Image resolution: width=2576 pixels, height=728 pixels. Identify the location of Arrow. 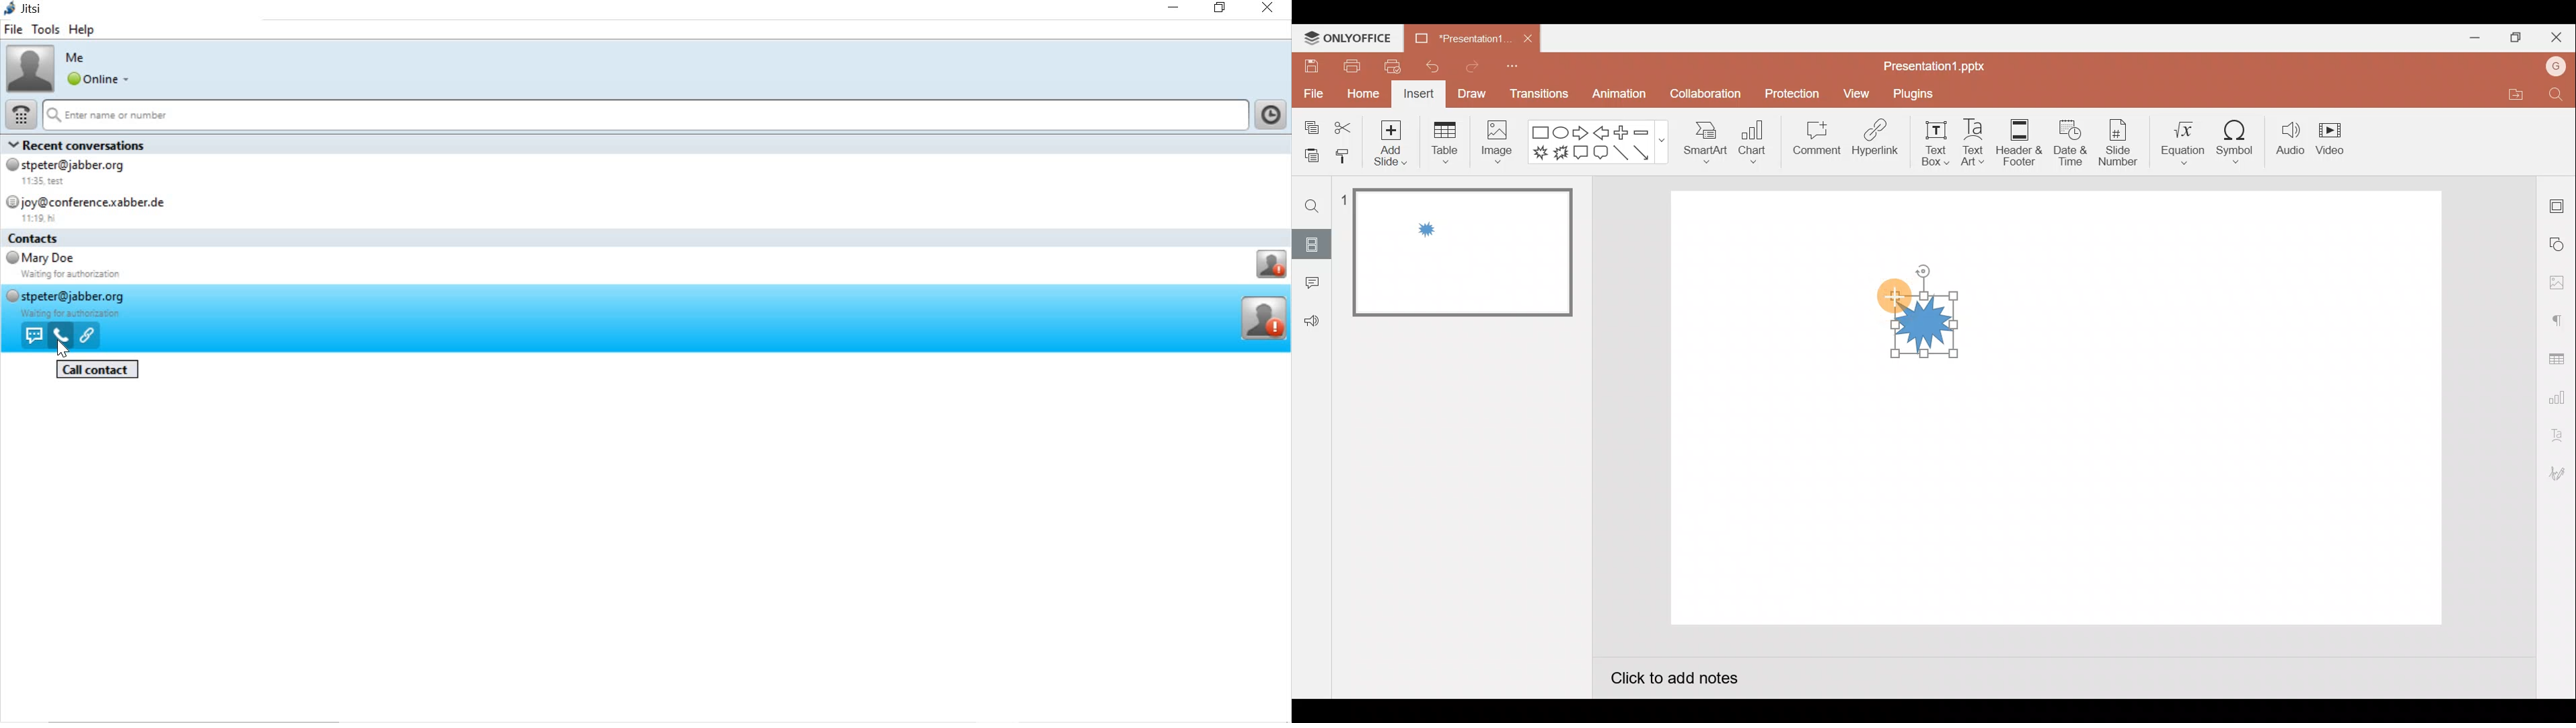
(1646, 153).